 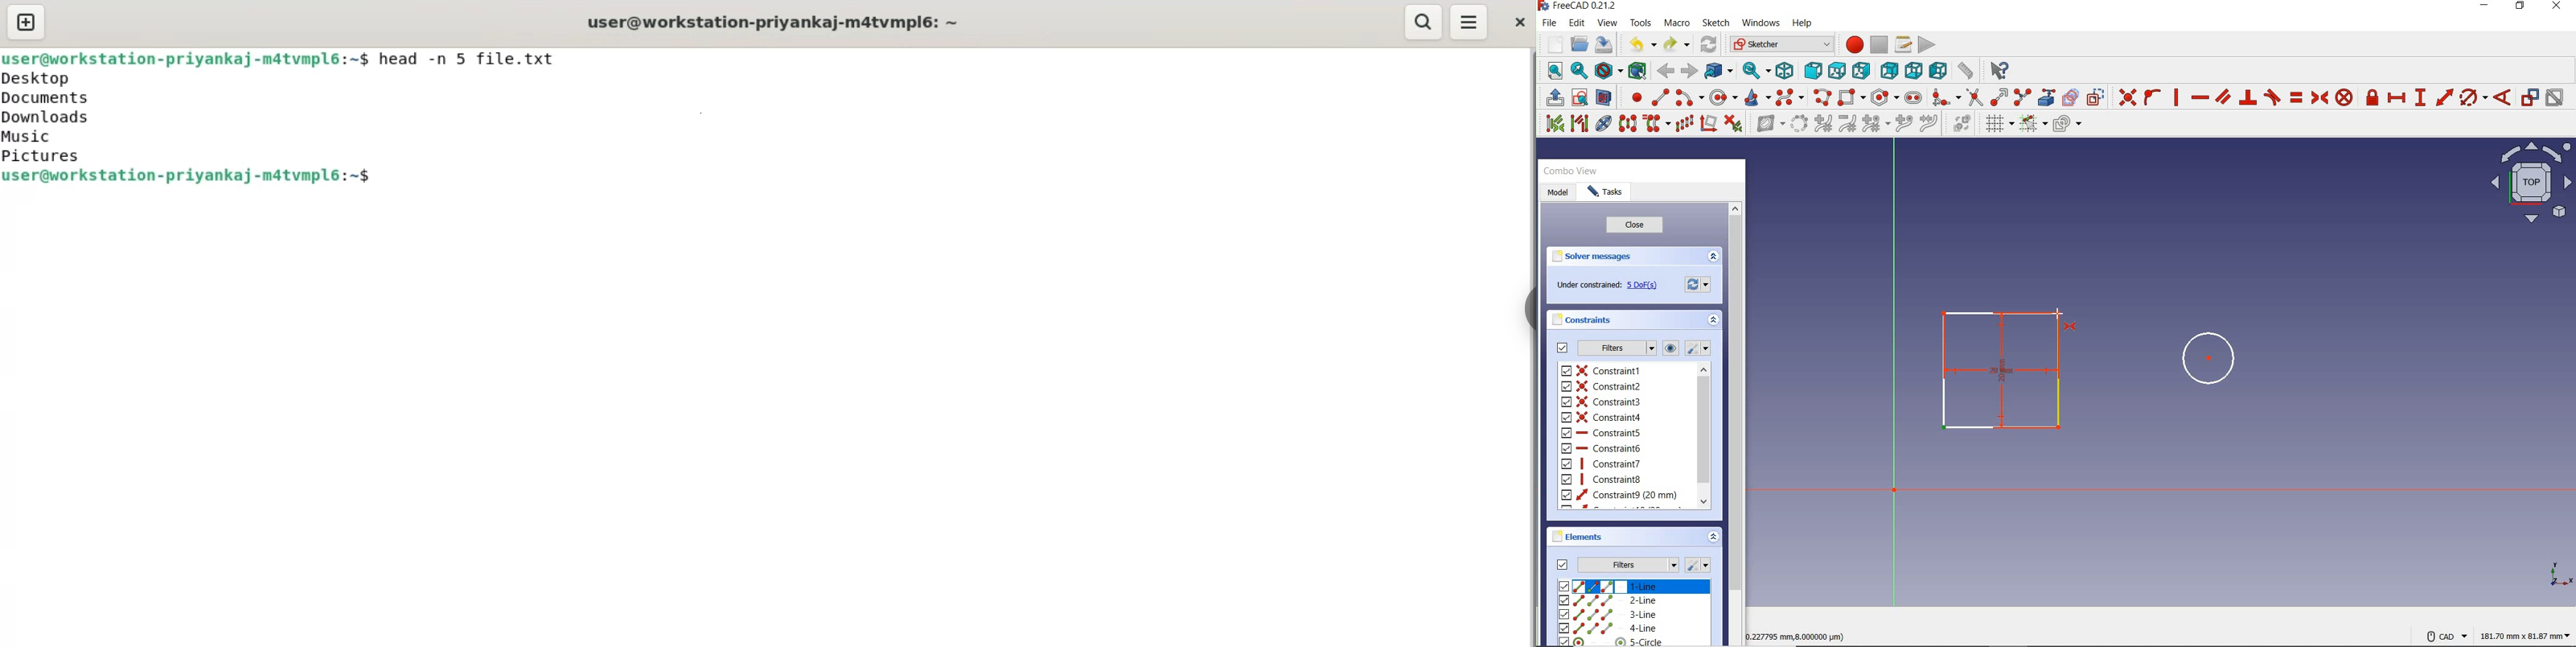 What do you see at coordinates (1853, 43) in the screenshot?
I see `macro recording` at bounding box center [1853, 43].